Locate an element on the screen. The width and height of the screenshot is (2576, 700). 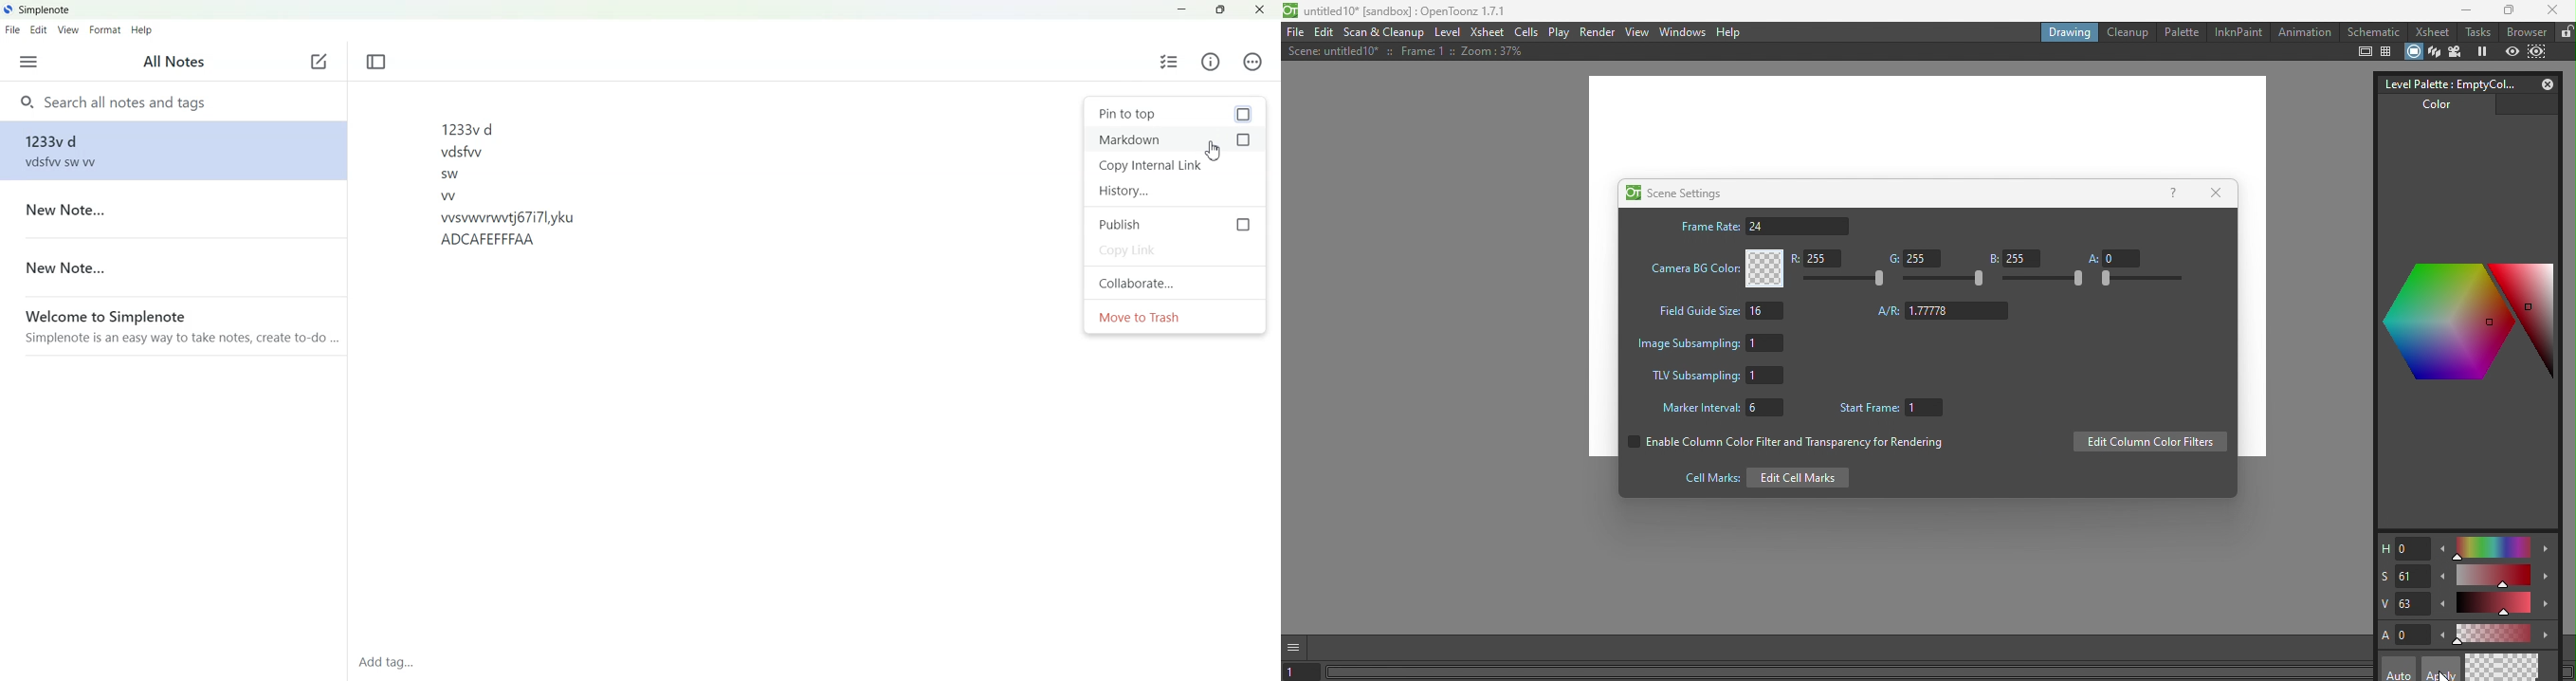
Copy Internal link is located at coordinates (1175, 166).